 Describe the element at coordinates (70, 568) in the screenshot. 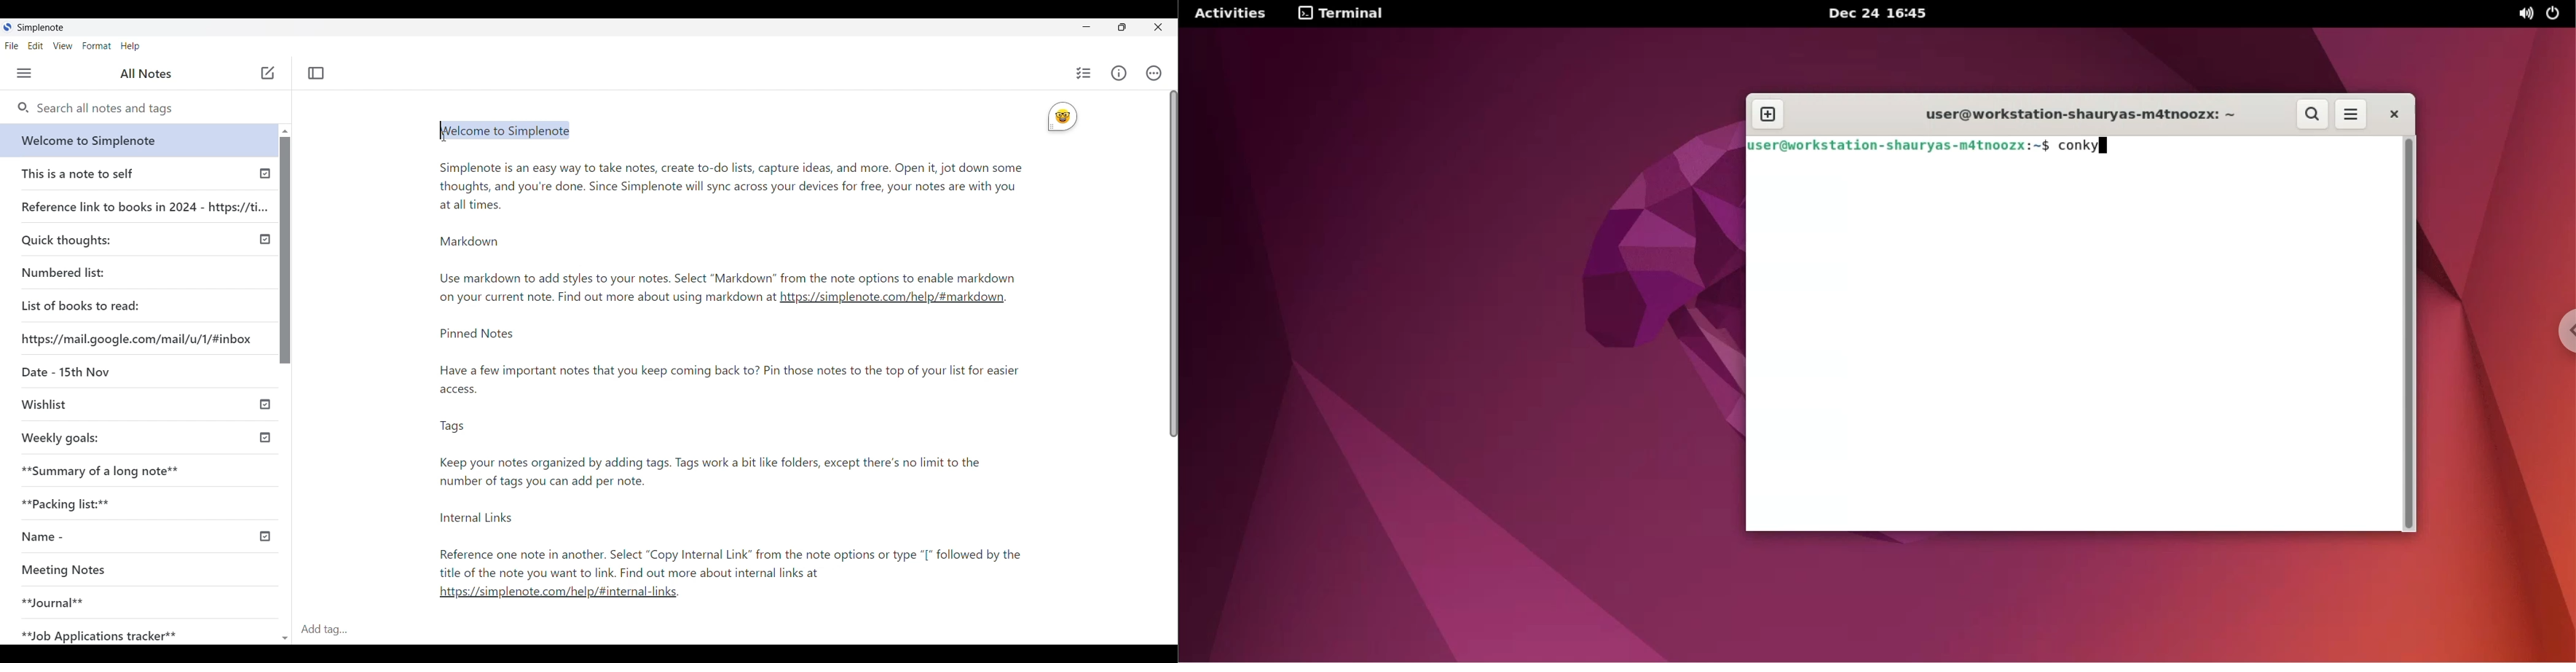

I see `Meeting Notes` at that location.